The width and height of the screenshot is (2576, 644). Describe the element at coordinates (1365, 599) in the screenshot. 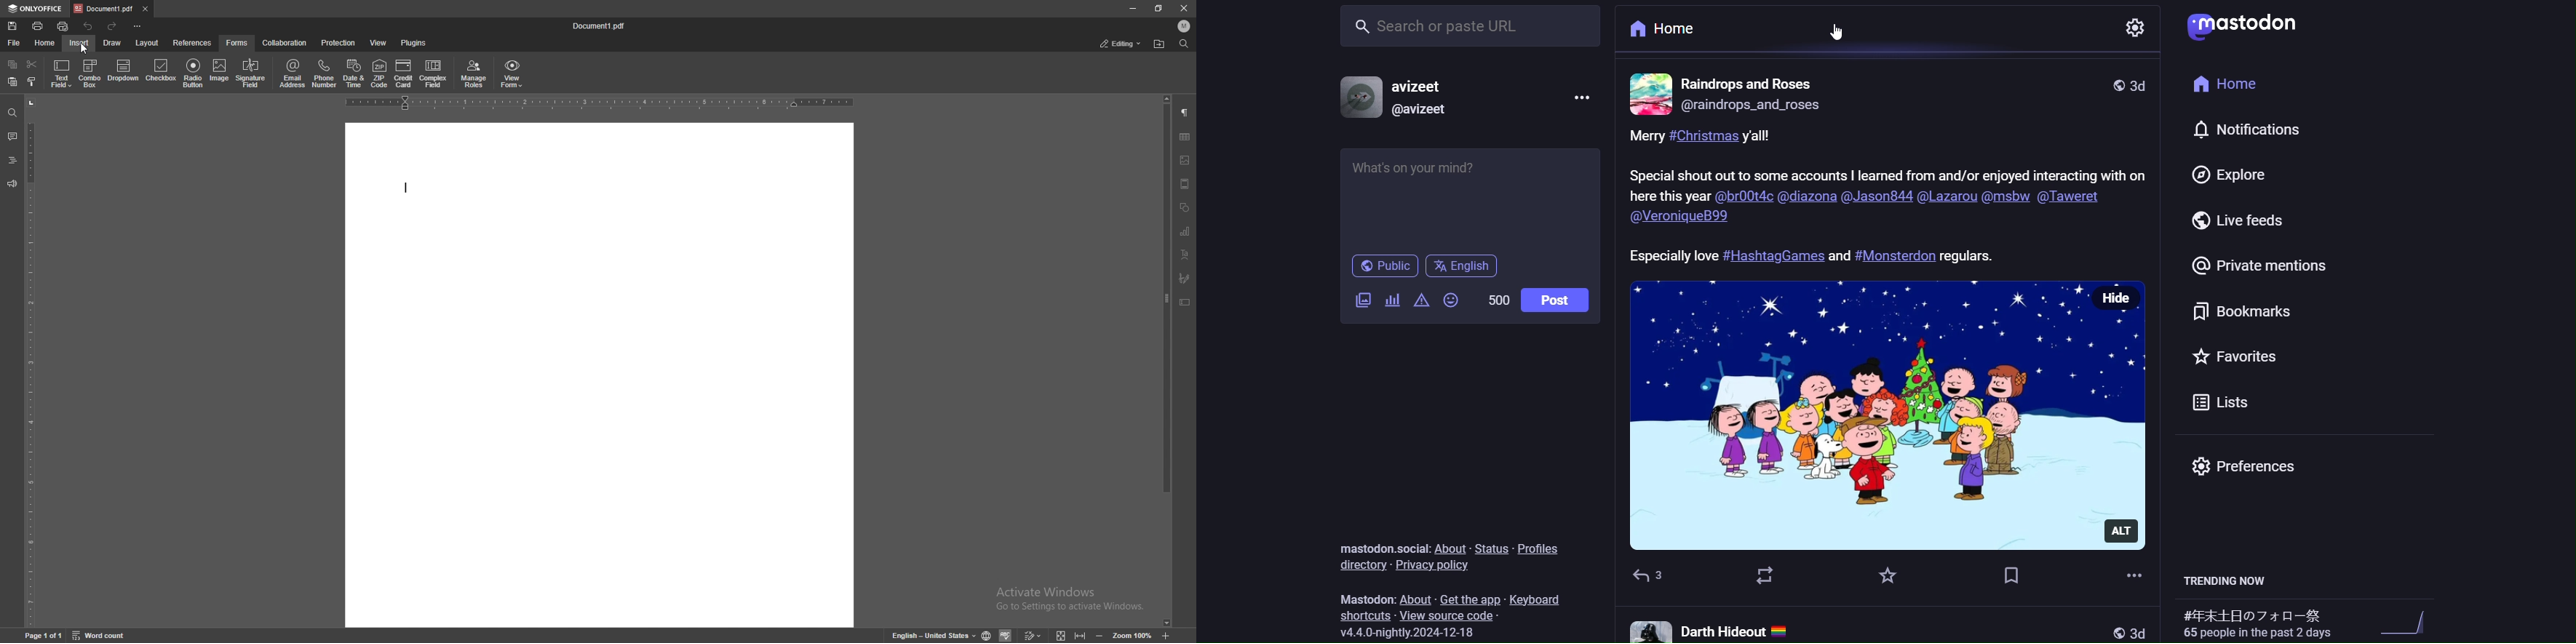

I see `mastodon` at that location.